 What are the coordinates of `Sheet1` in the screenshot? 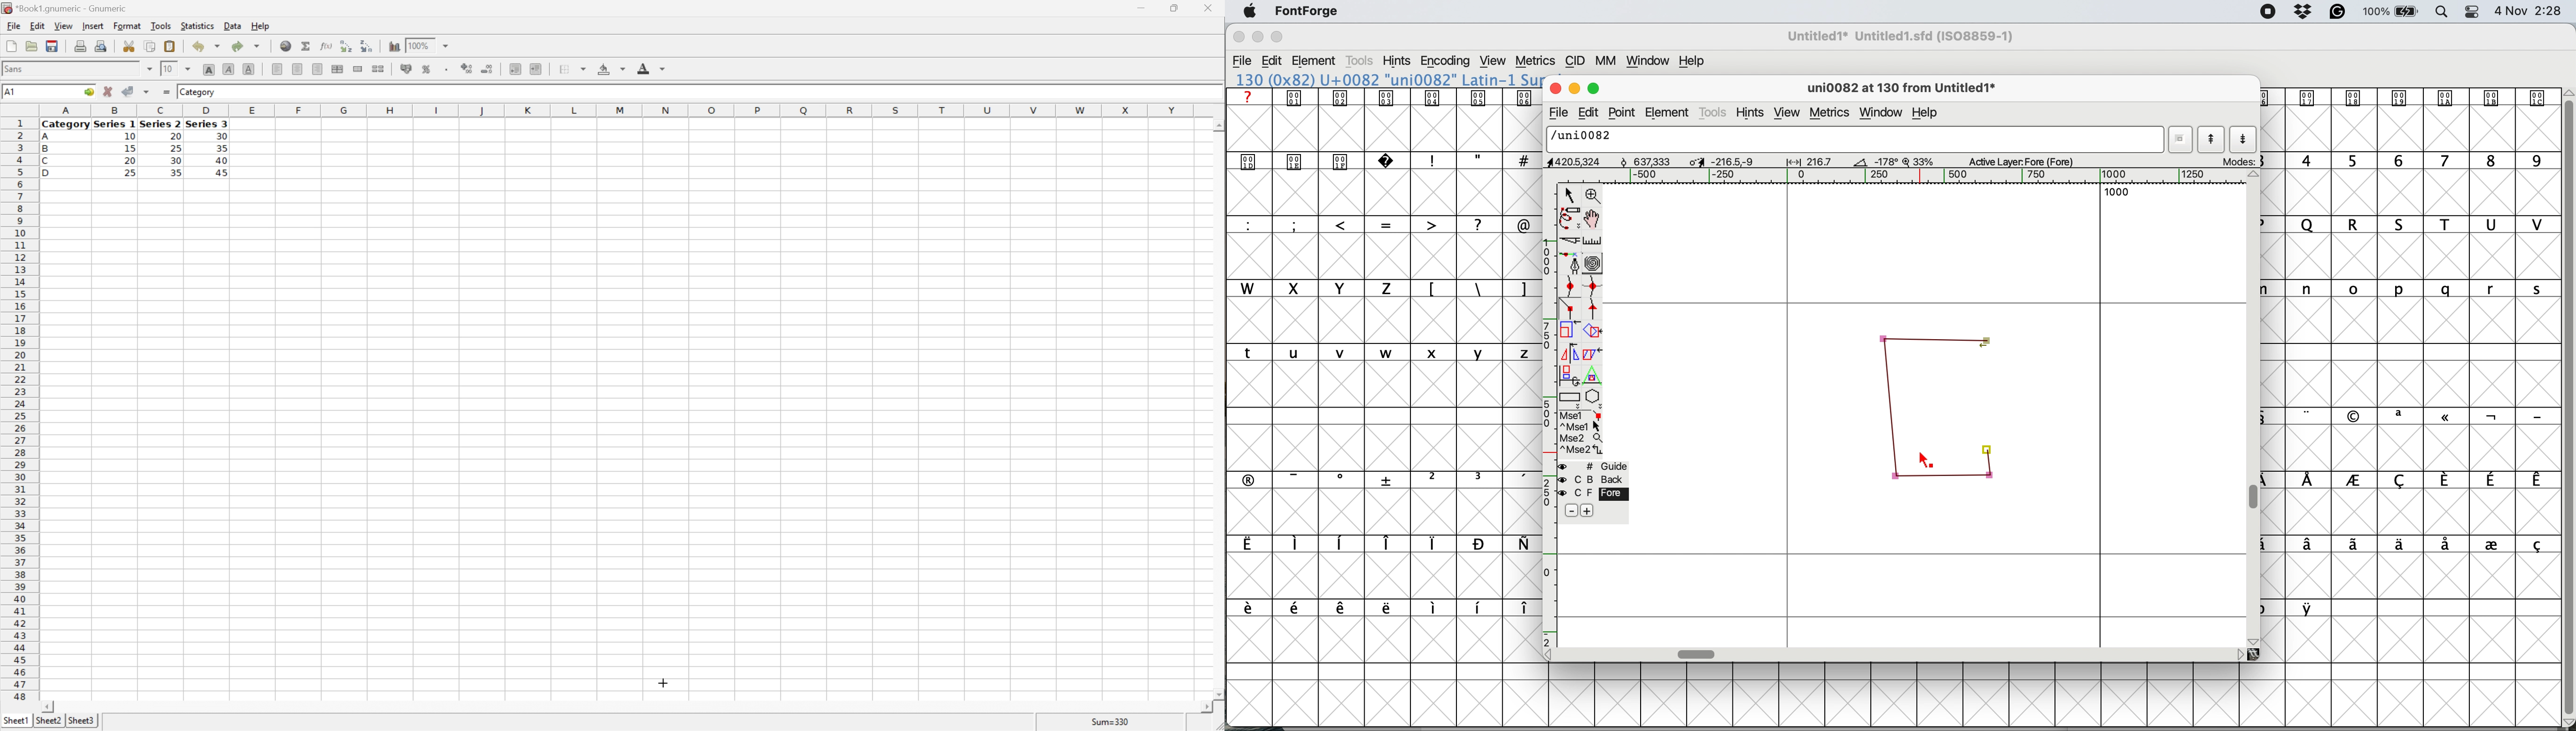 It's located at (15, 721).